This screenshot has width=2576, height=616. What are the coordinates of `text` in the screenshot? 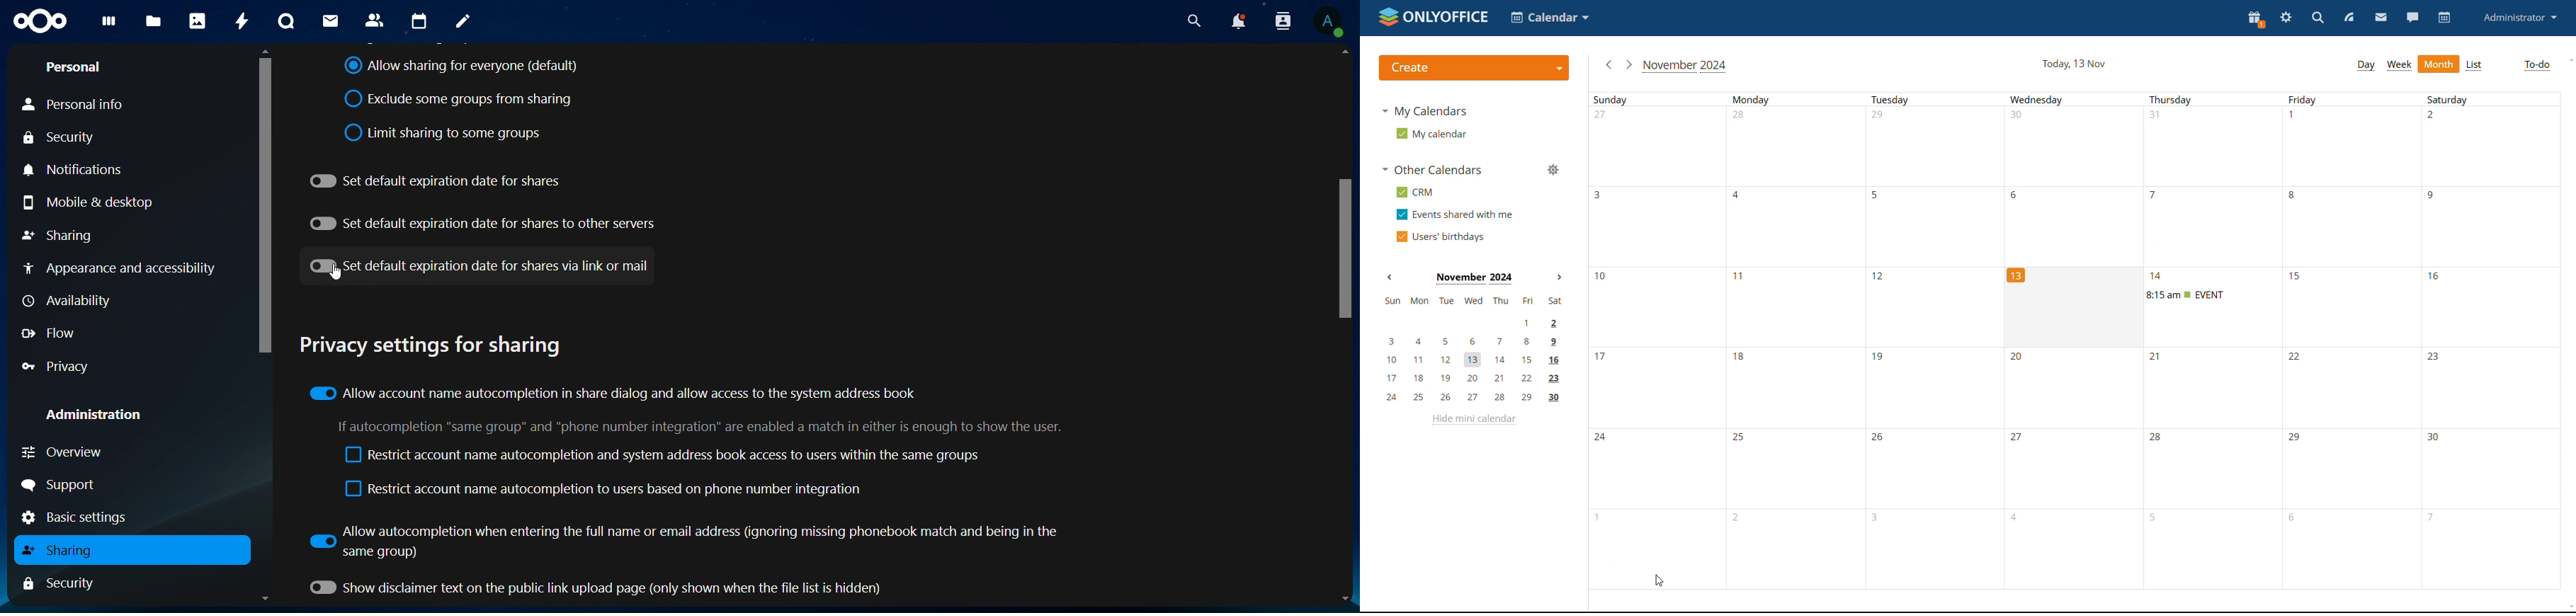 It's located at (706, 427).